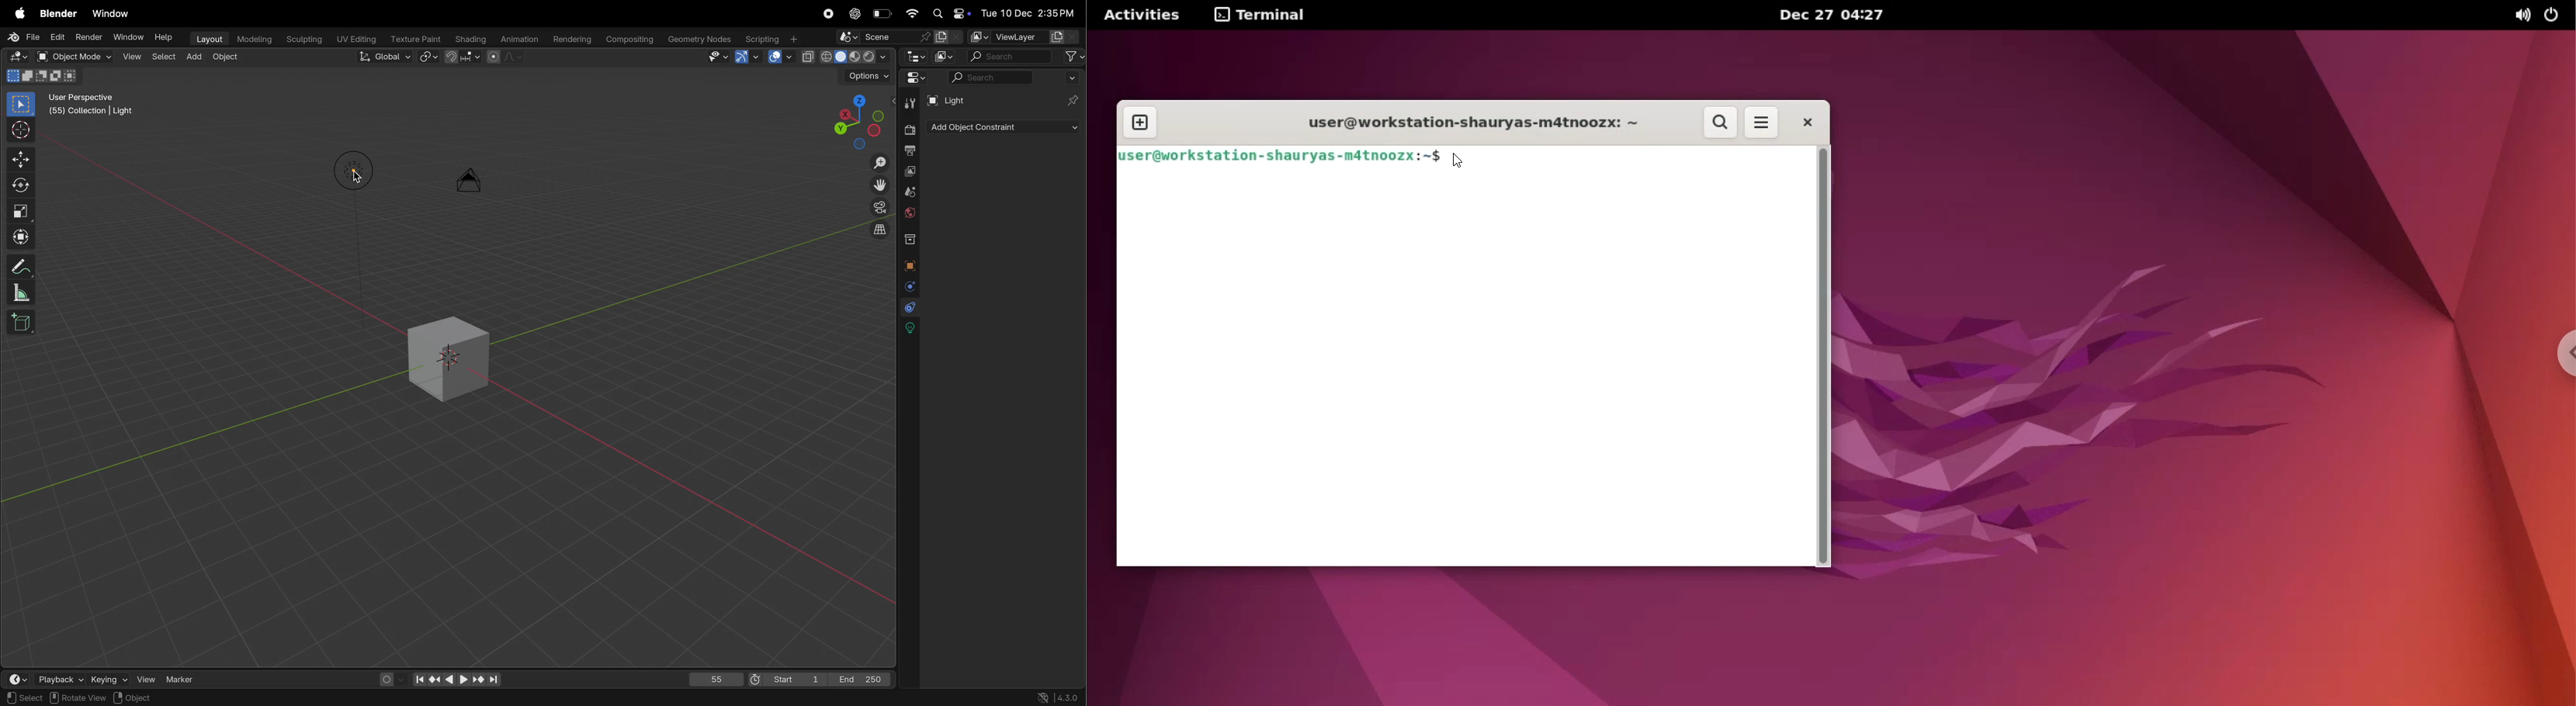 The image size is (2576, 728). What do you see at coordinates (503, 59) in the screenshot?
I see `proportional editing objects` at bounding box center [503, 59].